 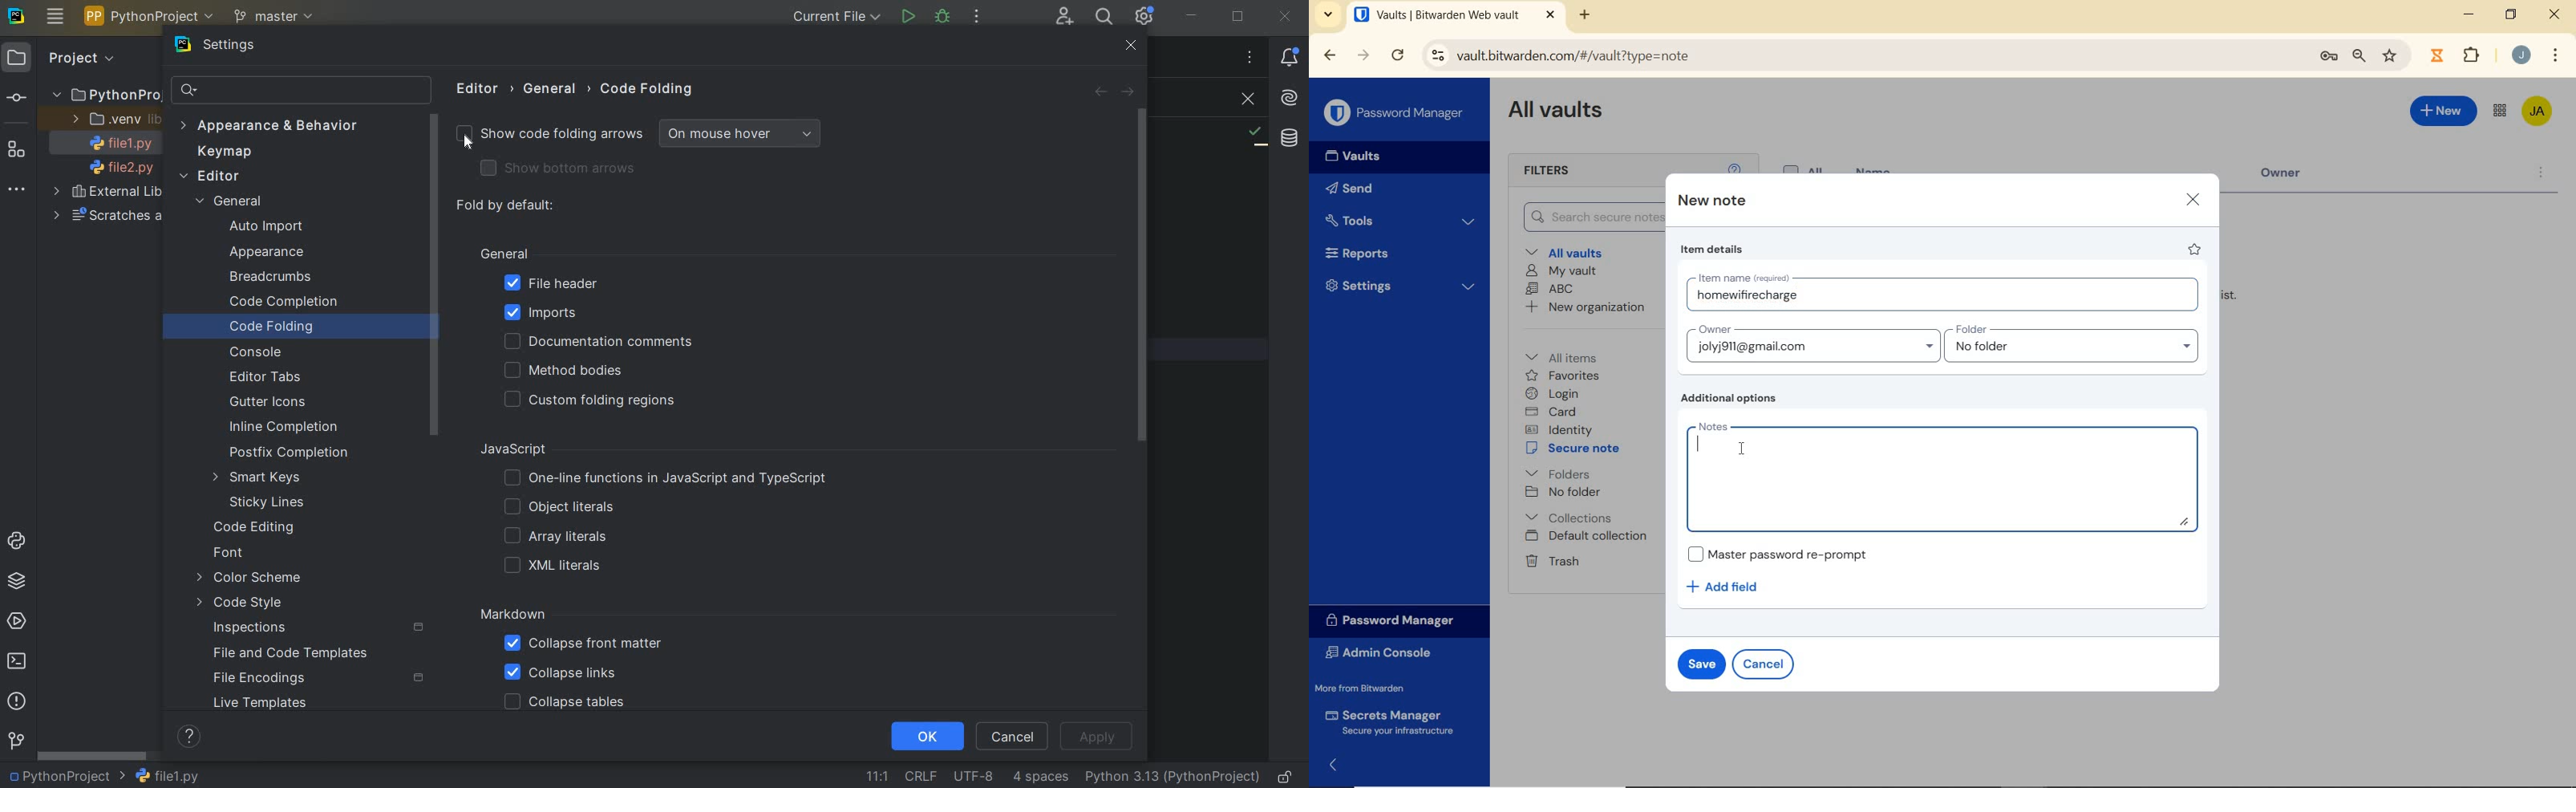 I want to click on forward, so click(x=1363, y=55).